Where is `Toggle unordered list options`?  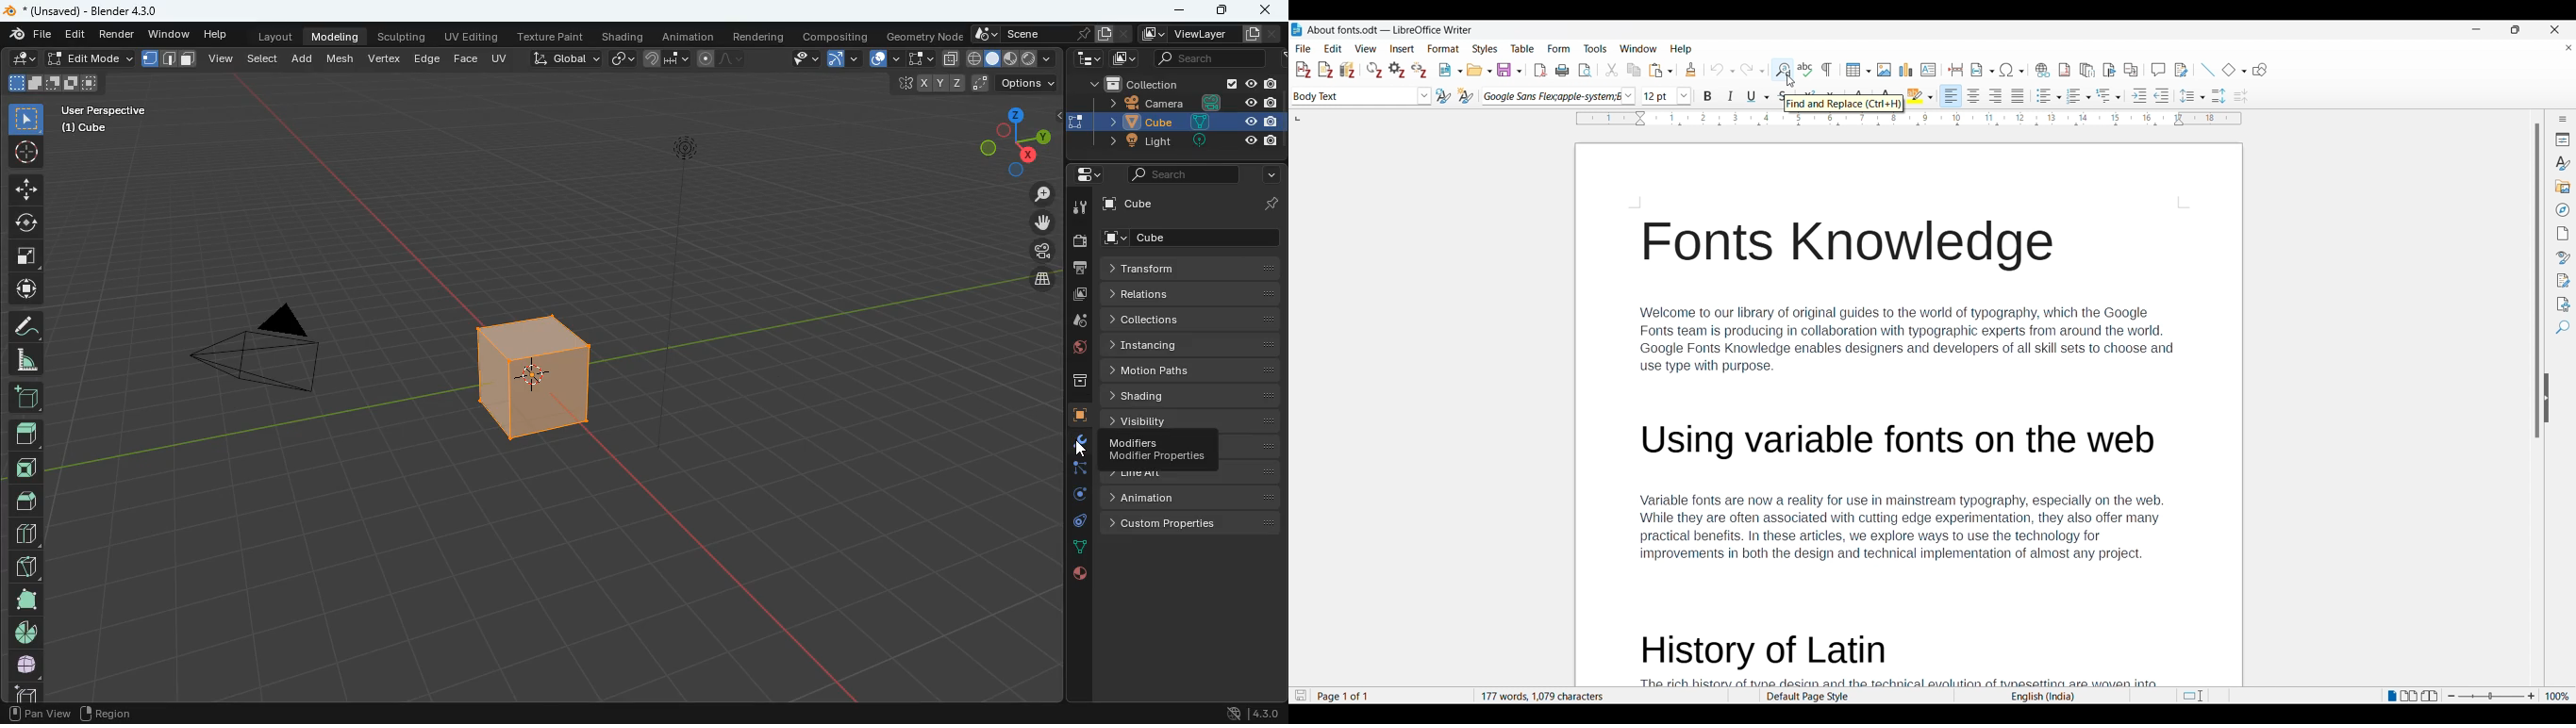 Toggle unordered list options is located at coordinates (2048, 96).